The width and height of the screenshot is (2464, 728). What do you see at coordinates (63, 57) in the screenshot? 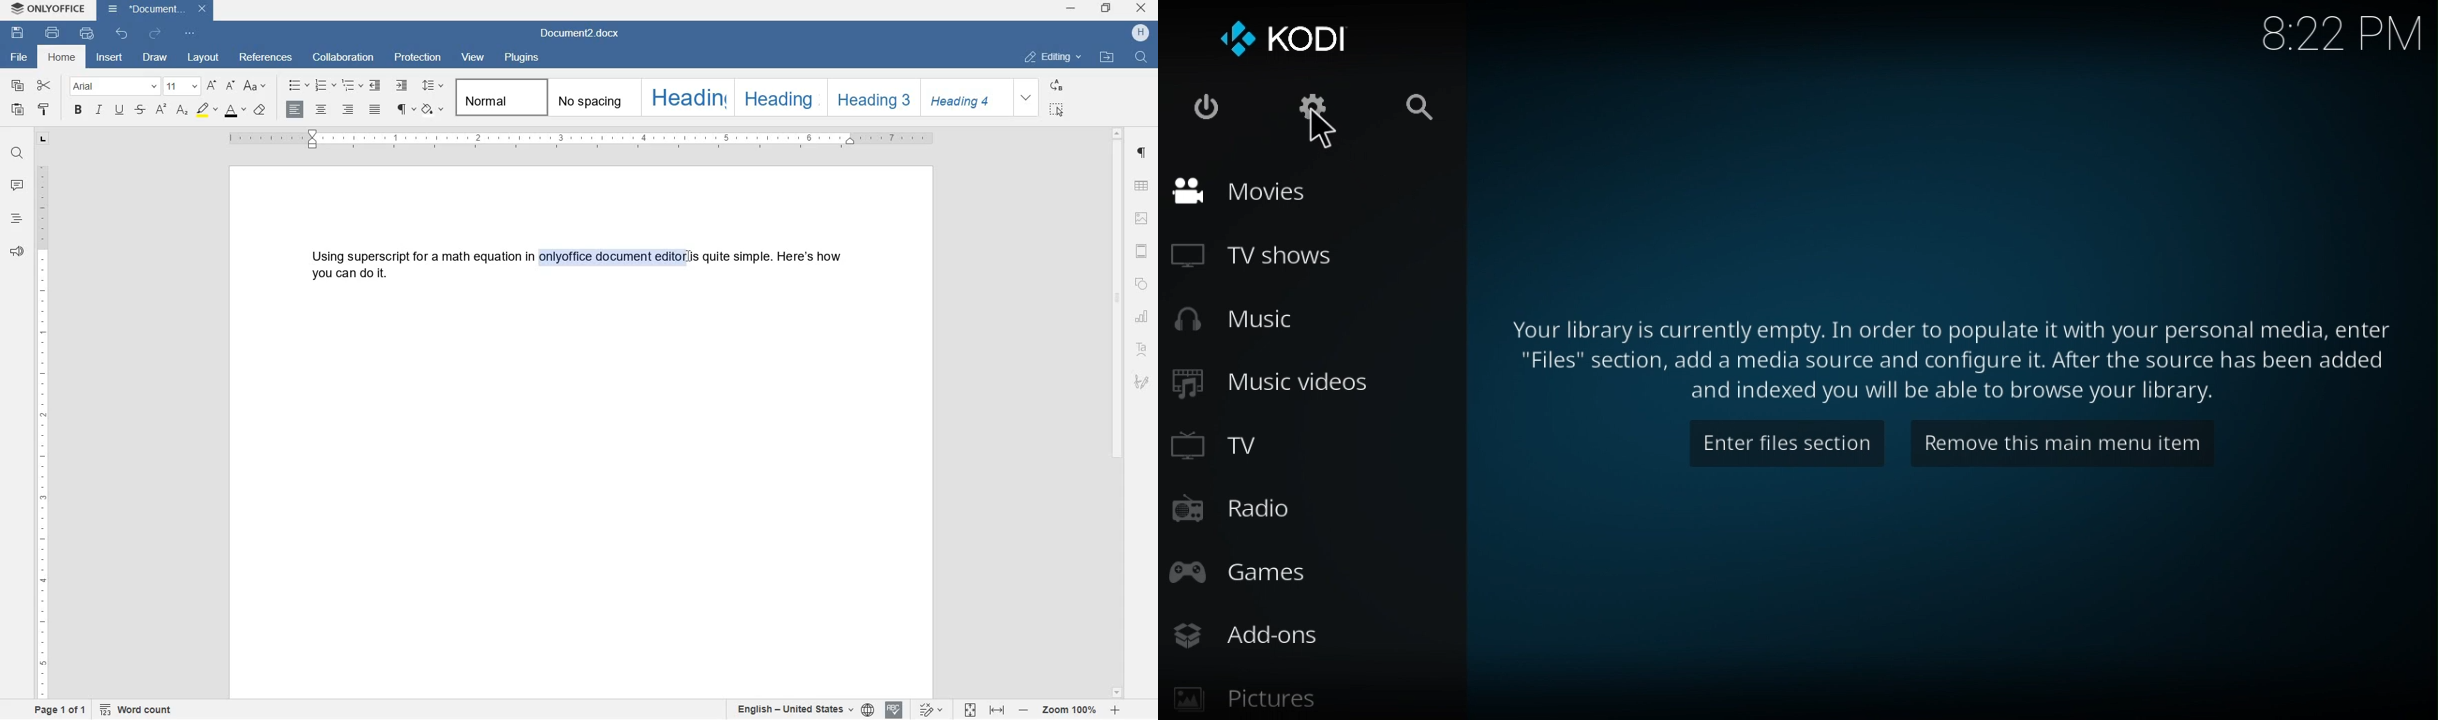
I see `home` at bounding box center [63, 57].